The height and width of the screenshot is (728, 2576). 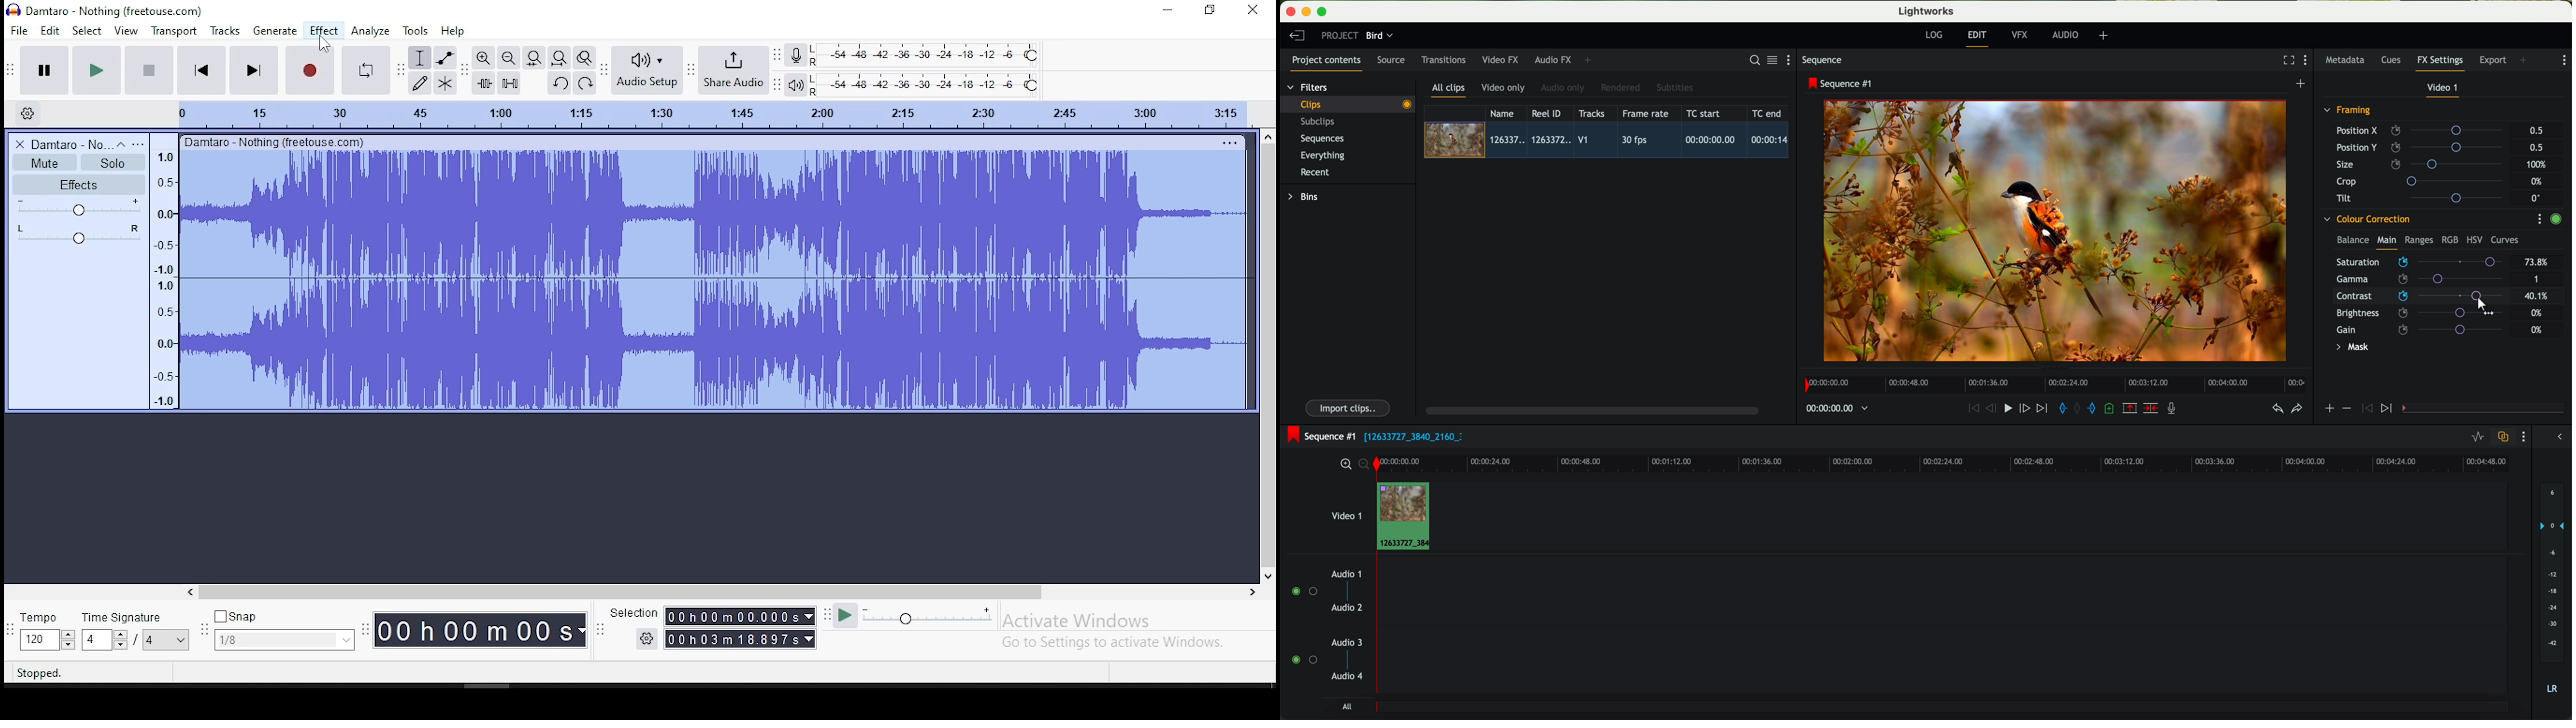 I want to click on subclips, so click(x=1320, y=122).